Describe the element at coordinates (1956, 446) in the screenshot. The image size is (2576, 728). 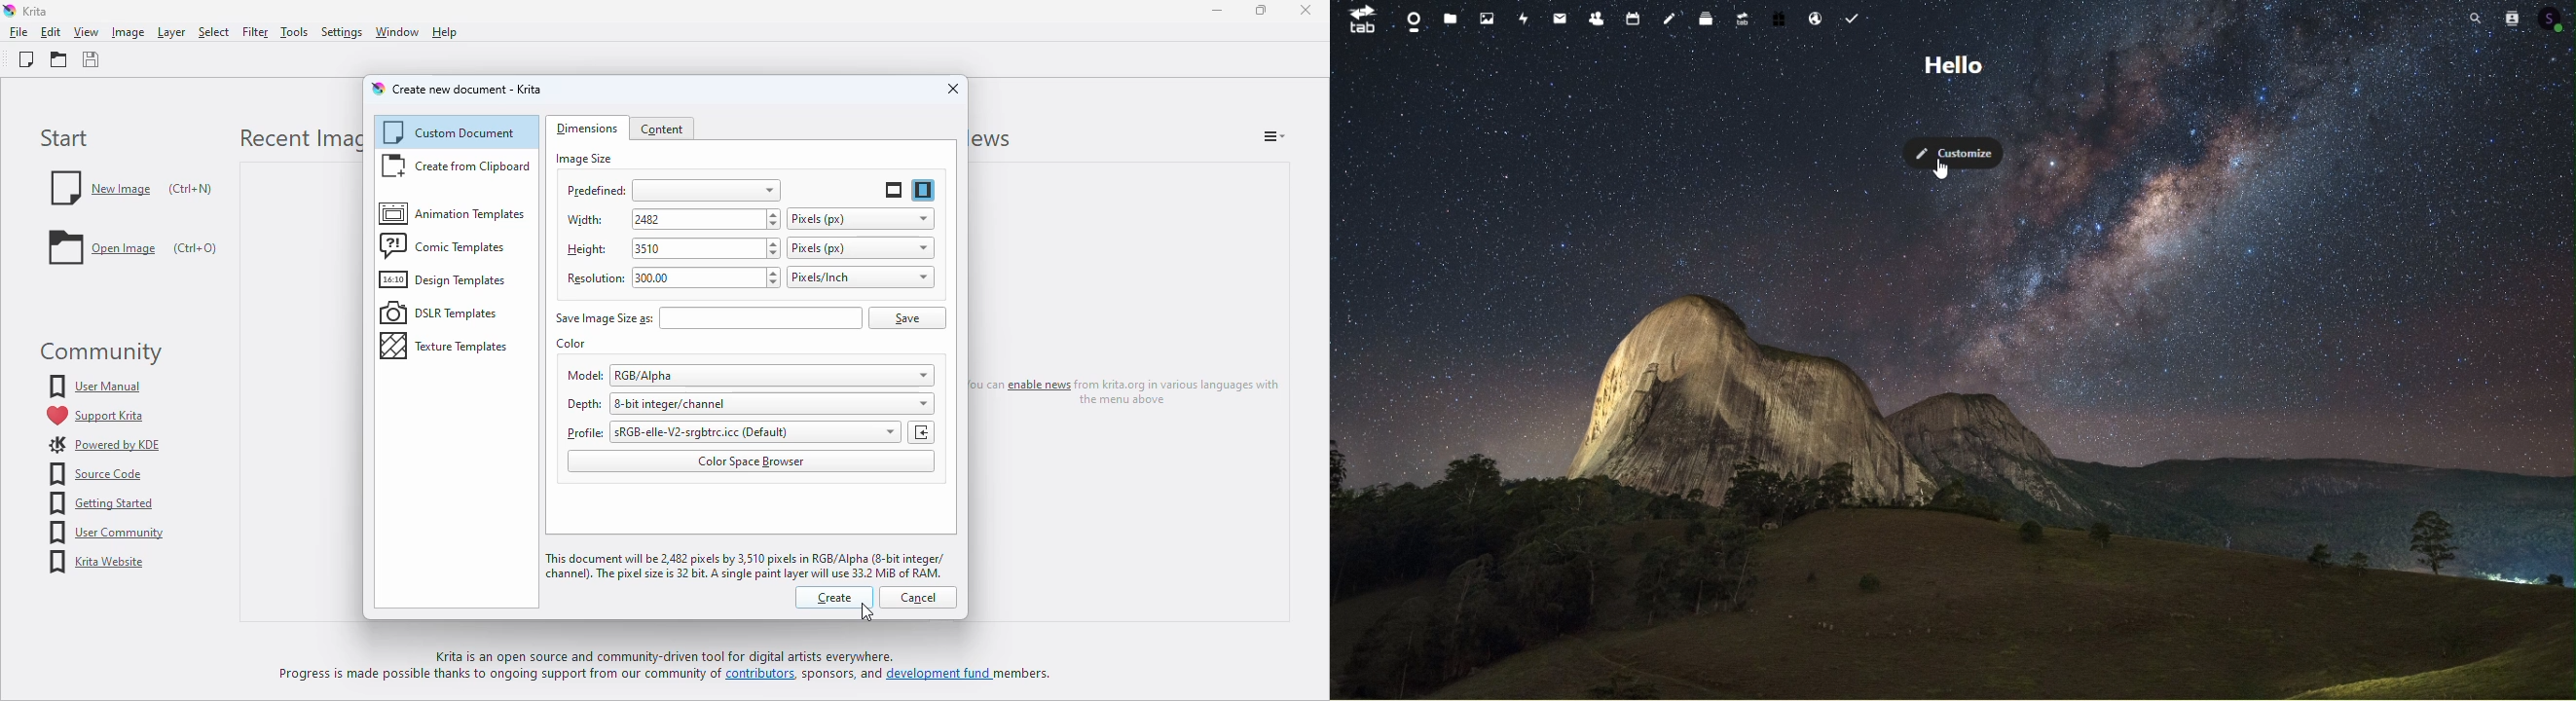
I see `background image` at that location.